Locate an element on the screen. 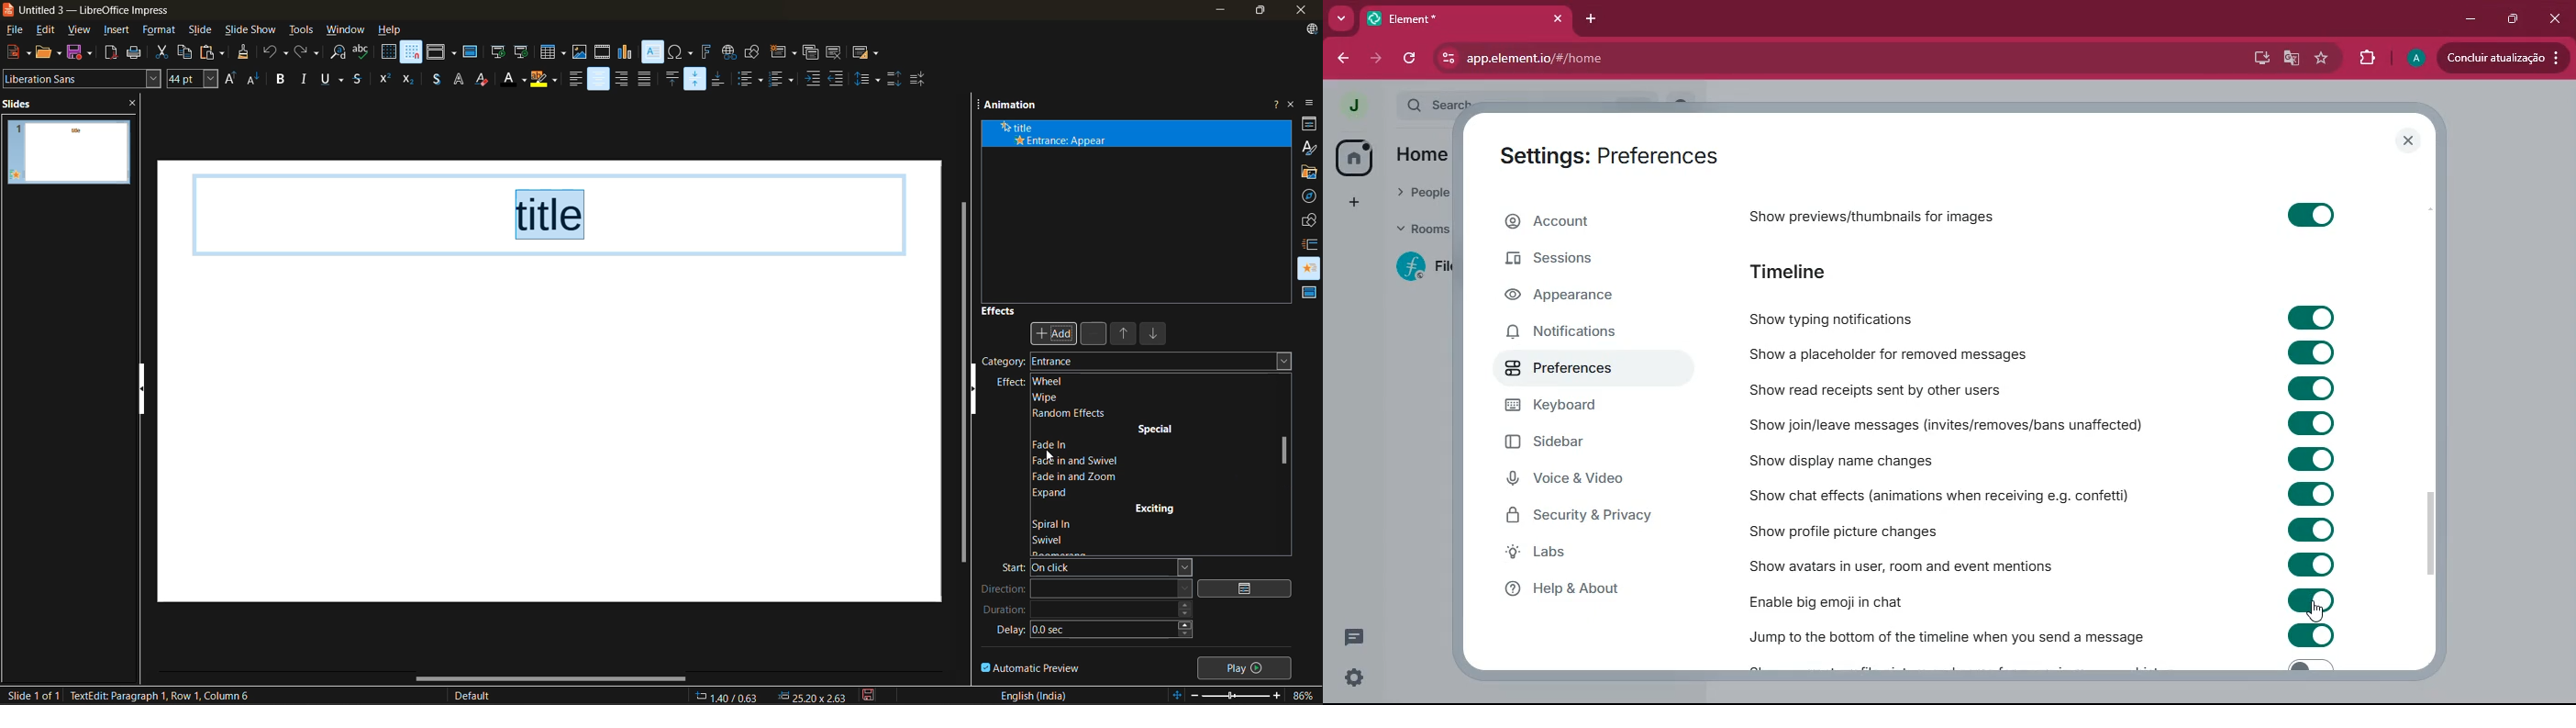 Image resolution: width=2576 pixels, height=728 pixels. show avatars in user, room and event mentions is located at coordinates (1899, 565).